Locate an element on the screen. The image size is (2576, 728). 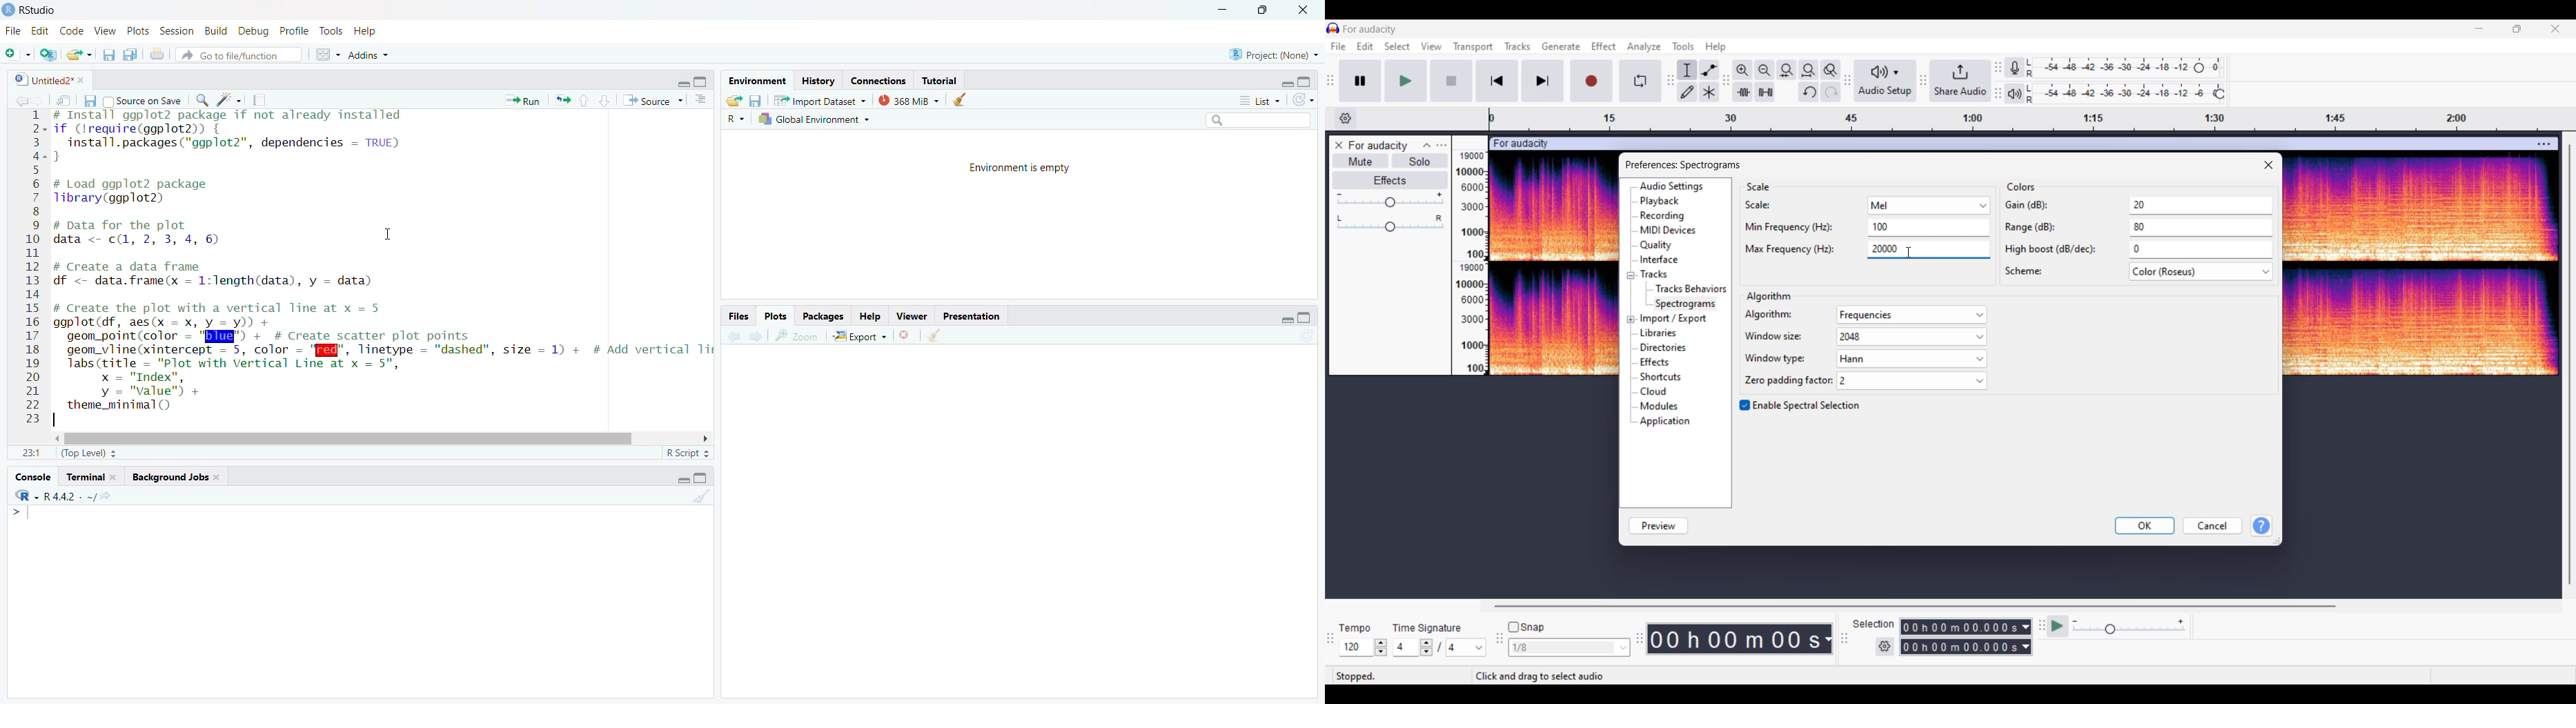
upward is located at coordinates (583, 102).